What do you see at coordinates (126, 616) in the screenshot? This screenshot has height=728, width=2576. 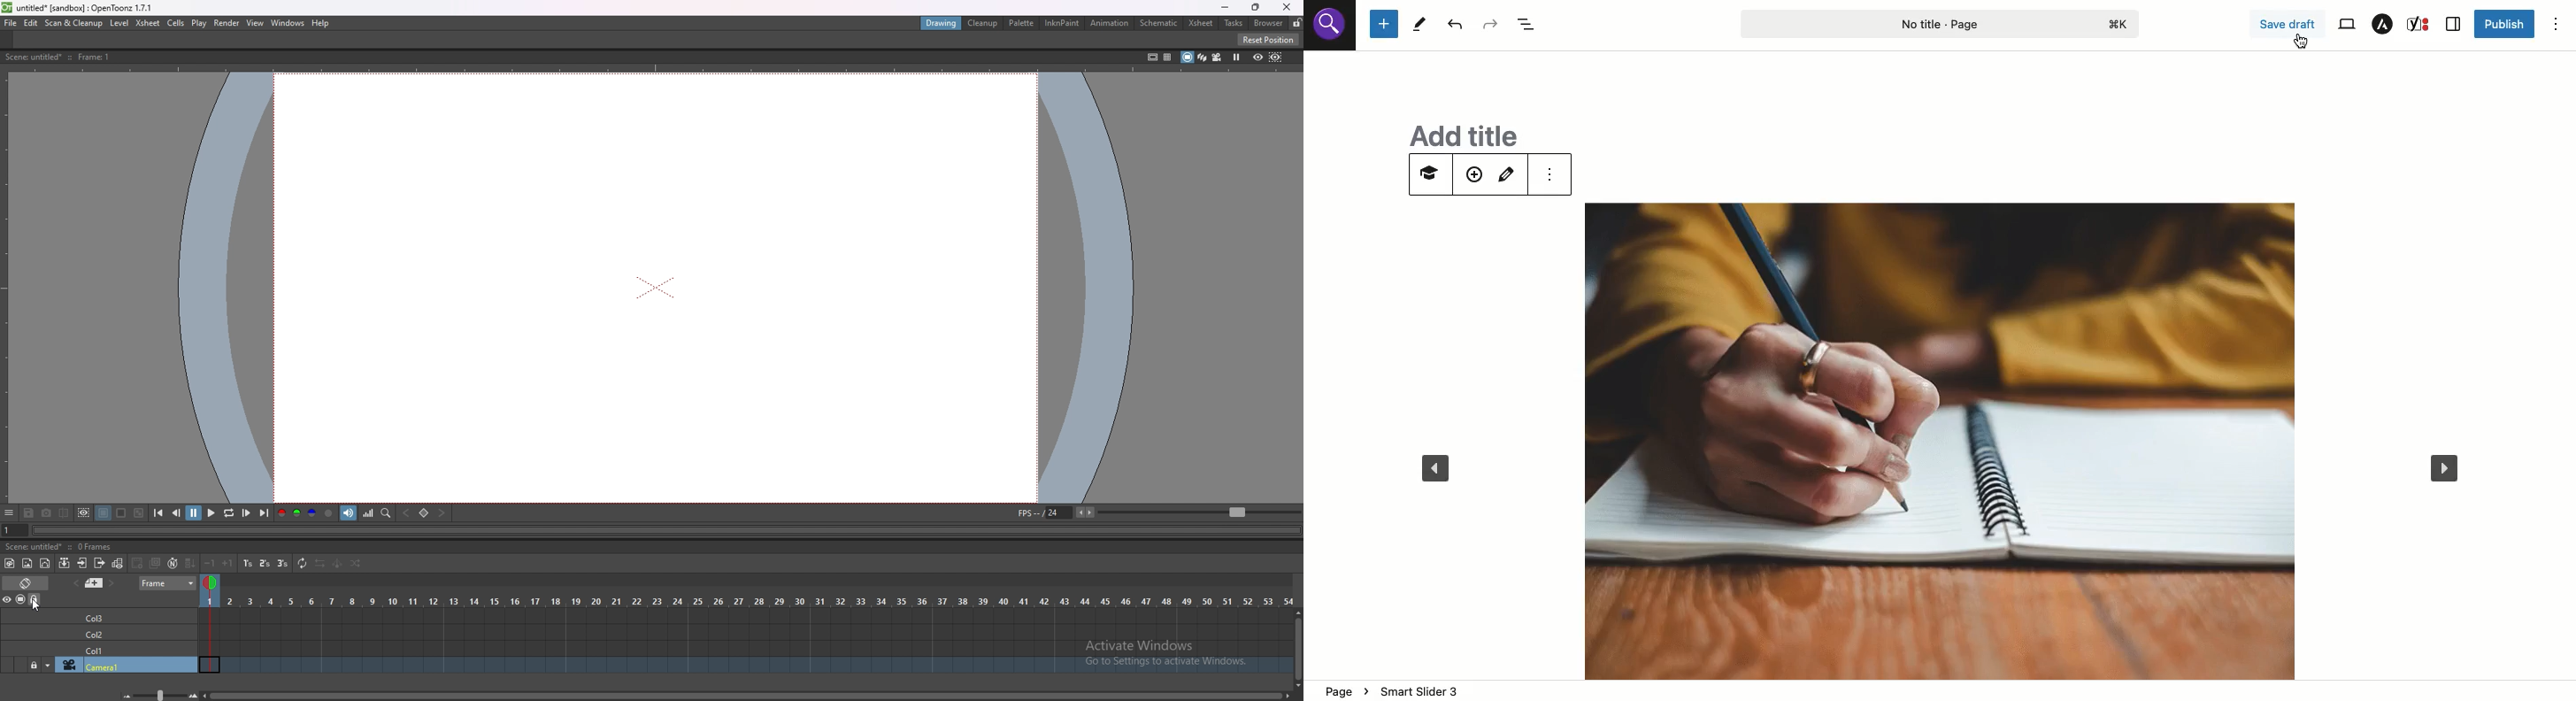 I see `column 3` at bounding box center [126, 616].